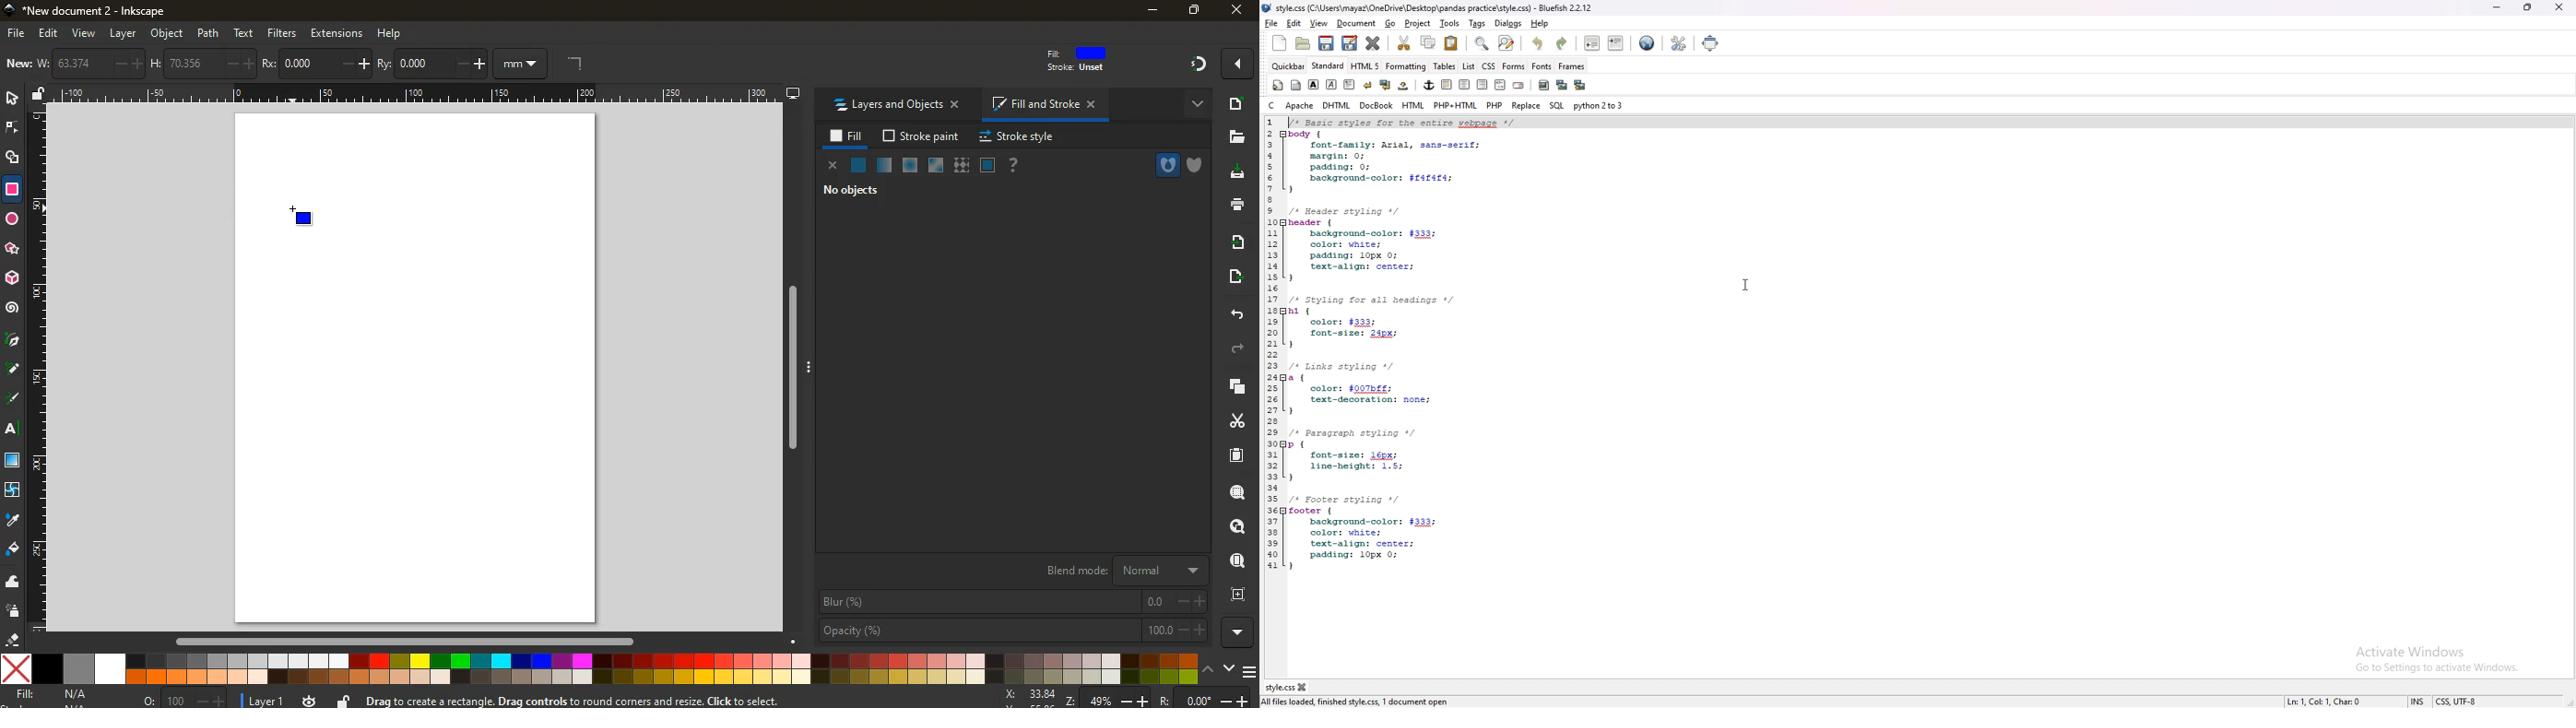 This screenshot has width=2576, height=728. Describe the element at coordinates (317, 65) in the screenshot. I see `po` at that location.